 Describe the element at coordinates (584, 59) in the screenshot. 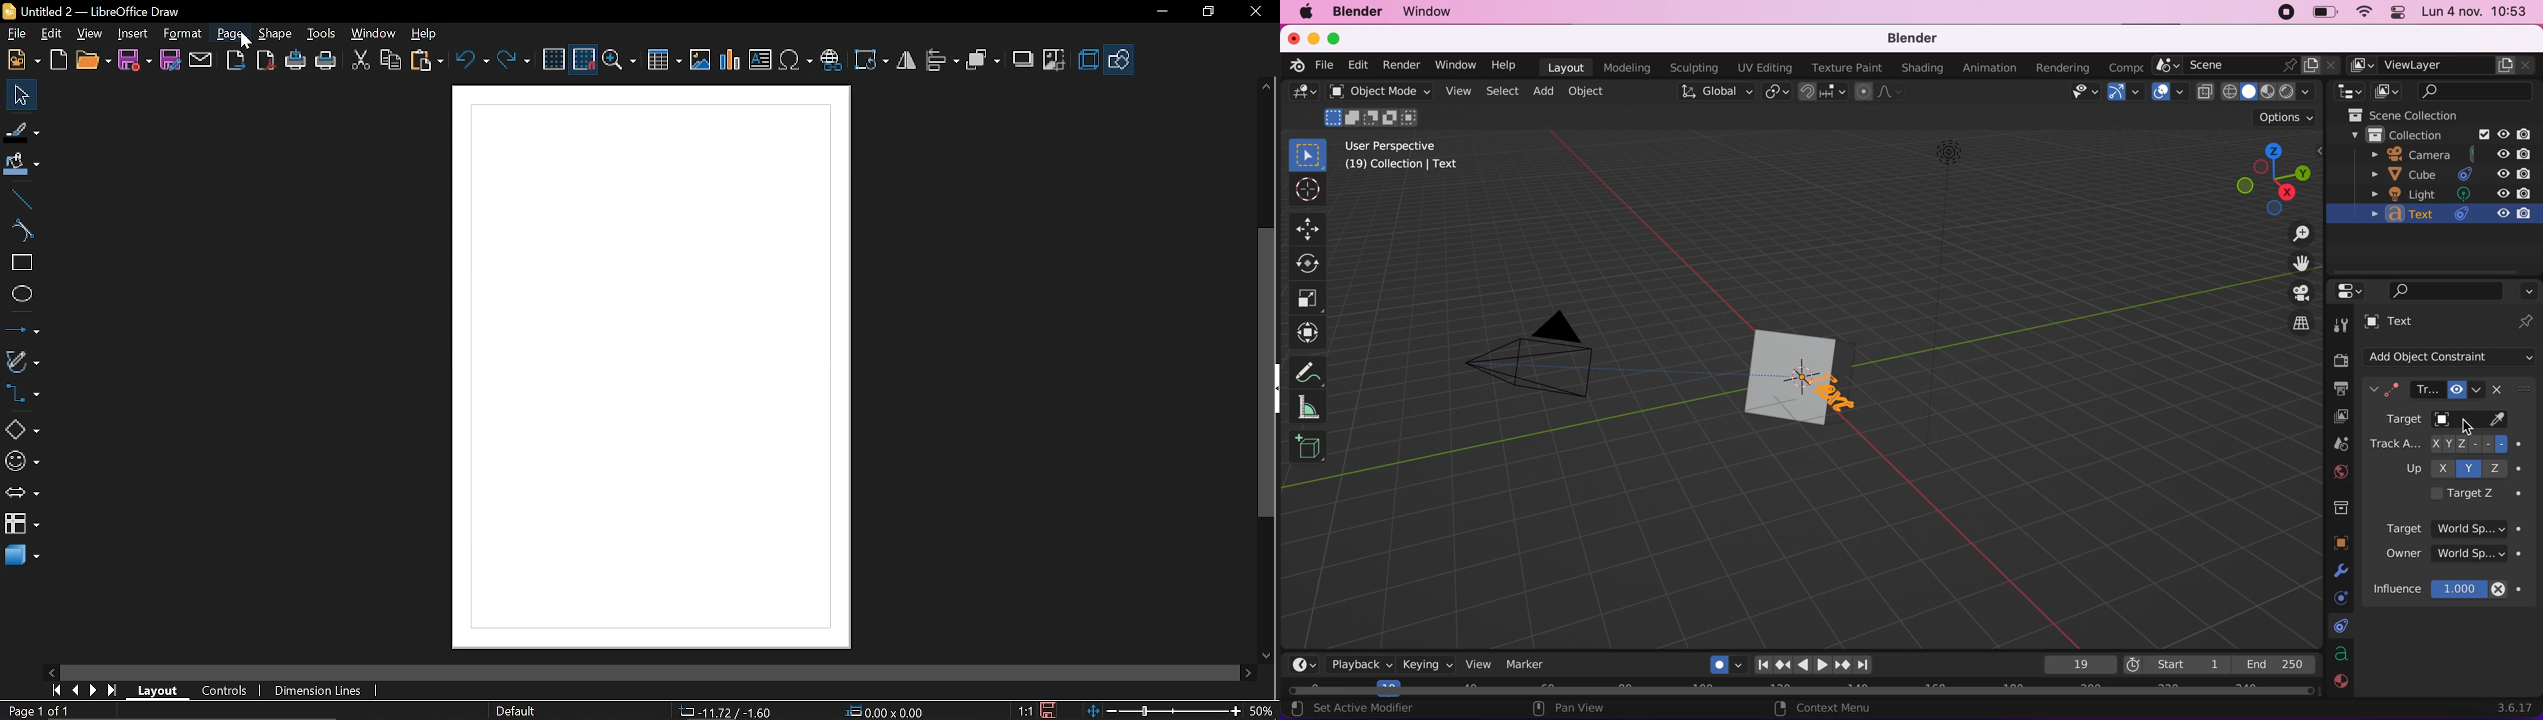

I see `Snap to grid` at that location.